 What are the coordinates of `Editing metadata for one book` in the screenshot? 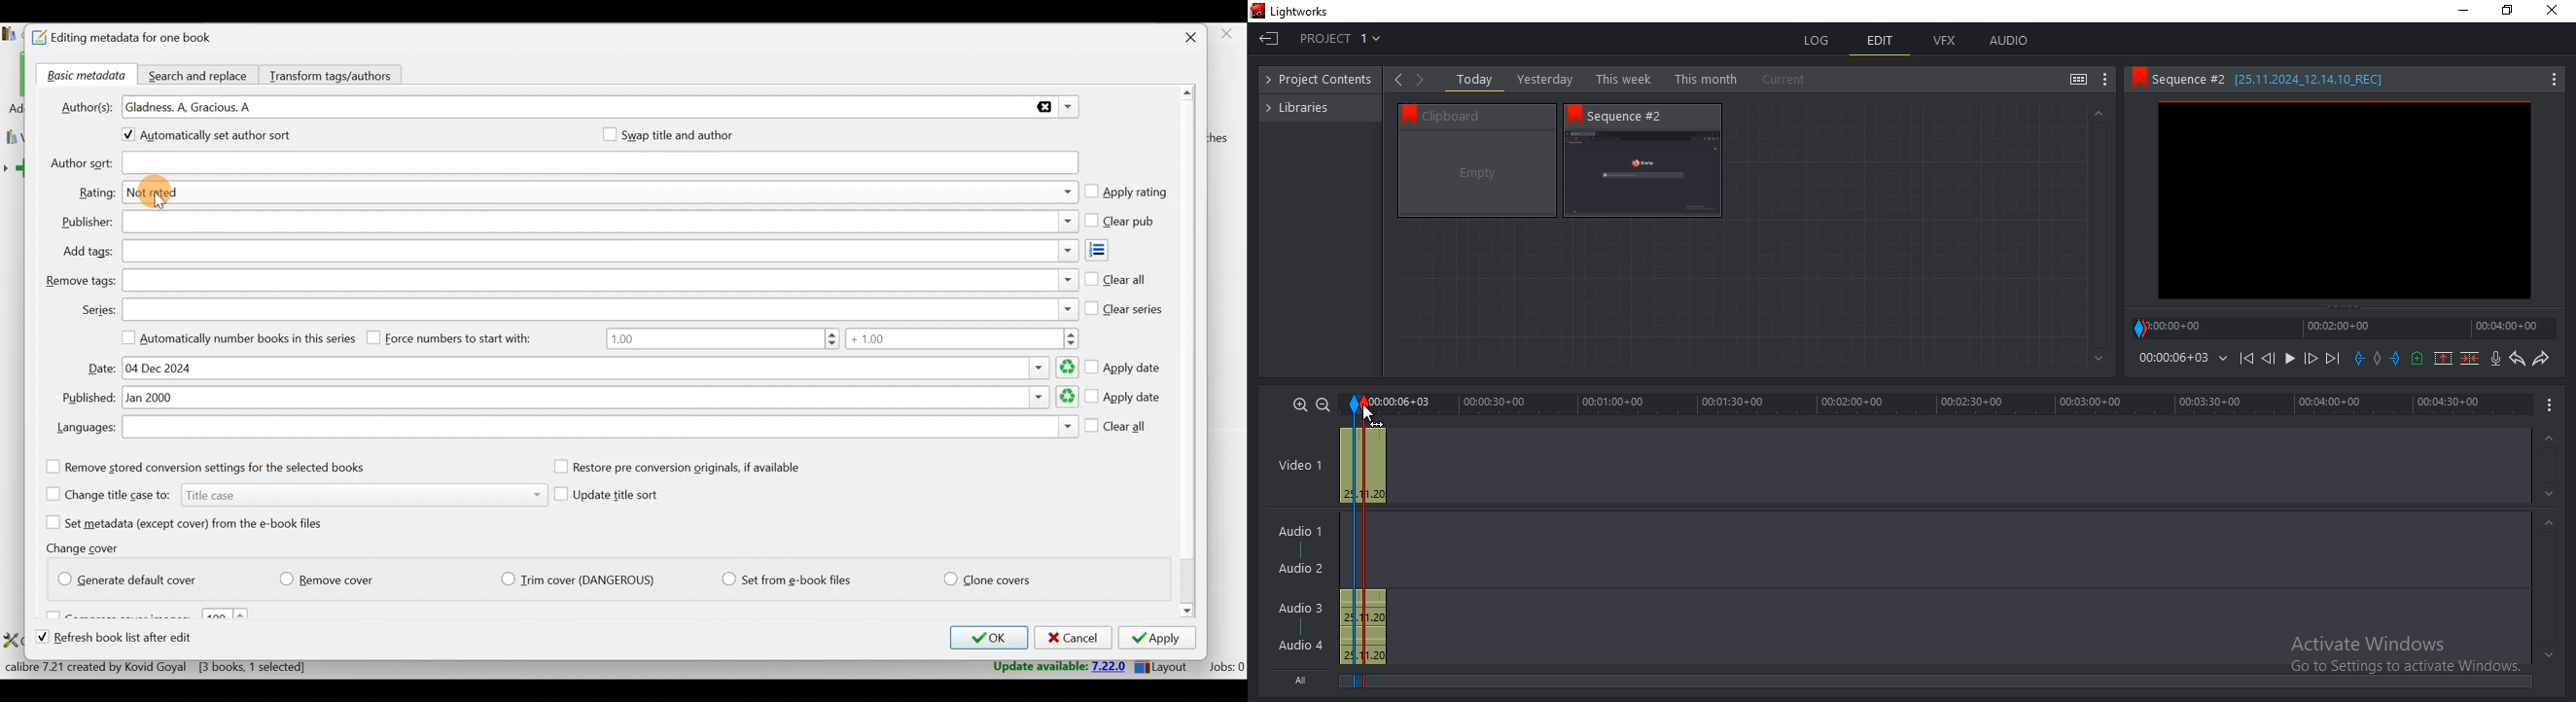 It's located at (138, 38).